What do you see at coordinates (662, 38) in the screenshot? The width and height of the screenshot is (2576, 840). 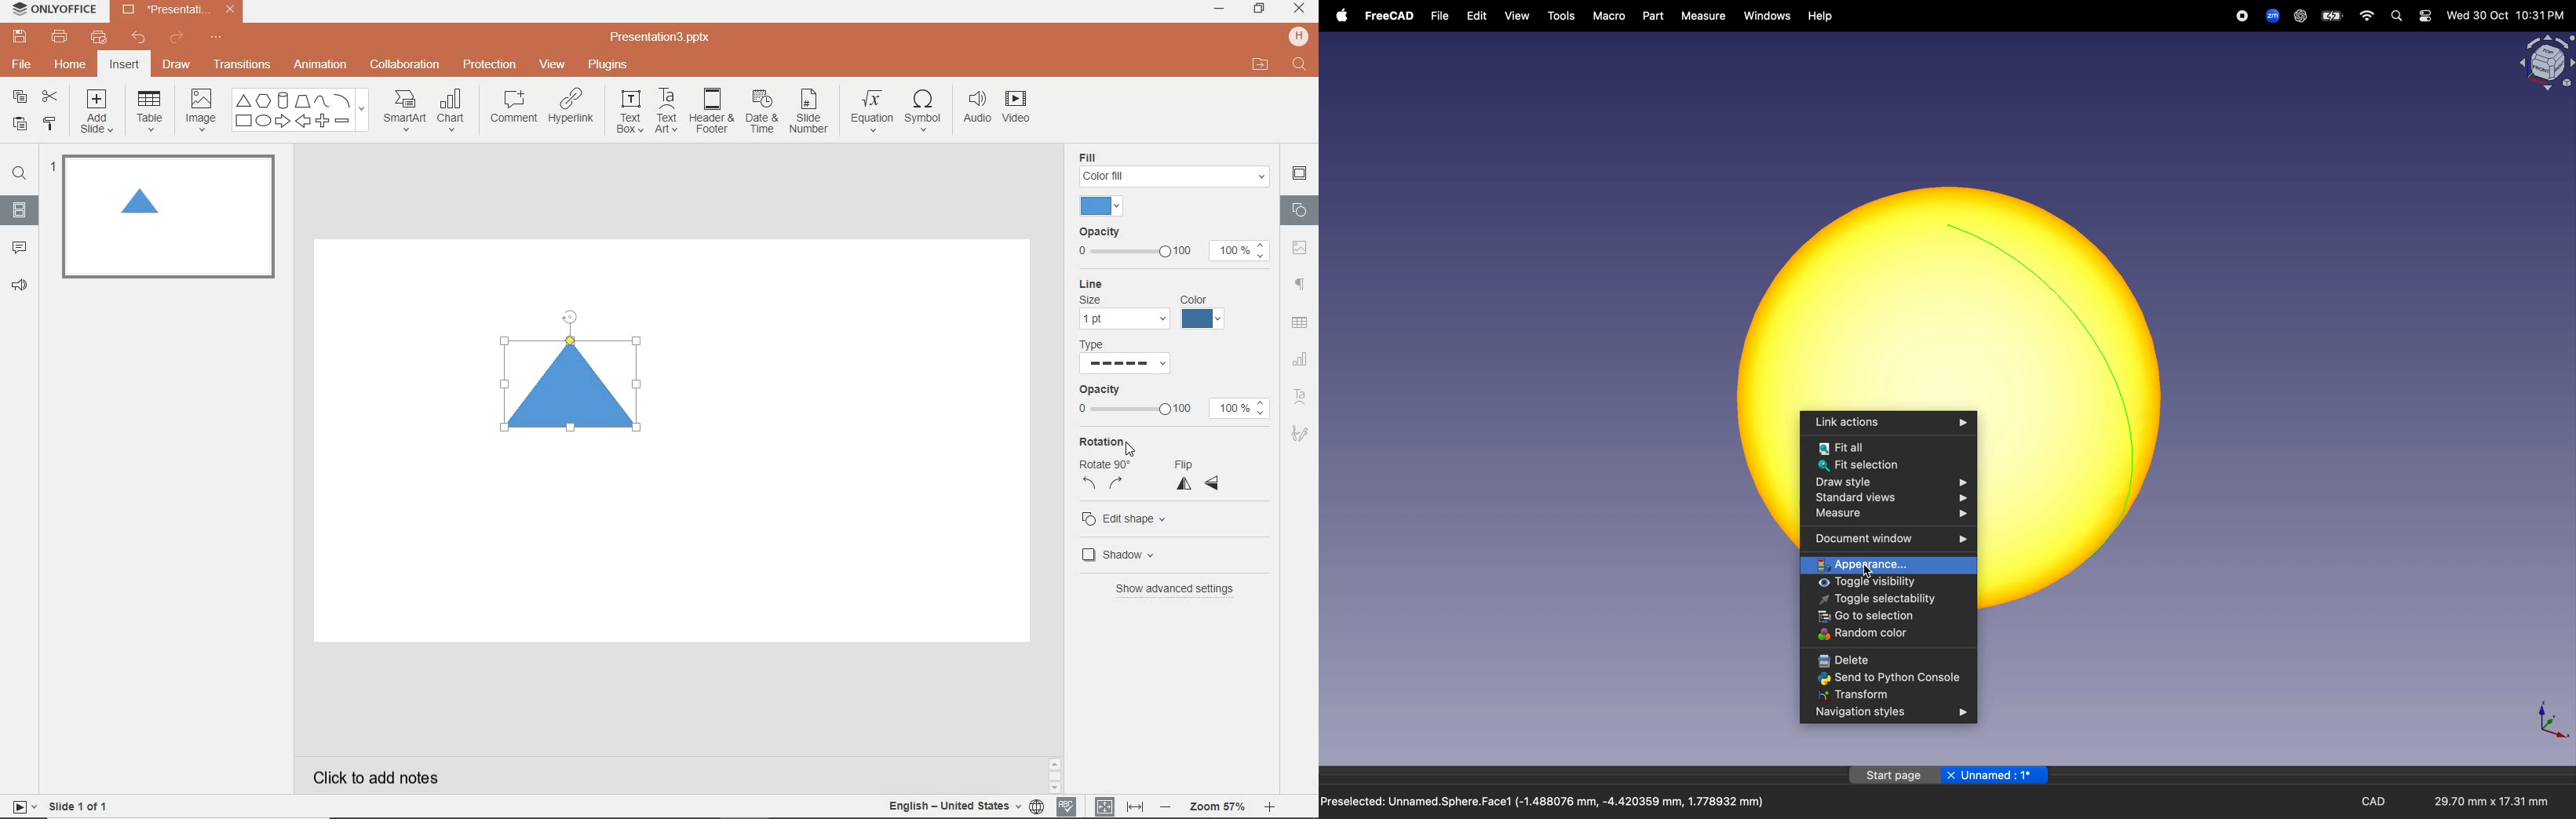 I see `FILE NAME` at bounding box center [662, 38].